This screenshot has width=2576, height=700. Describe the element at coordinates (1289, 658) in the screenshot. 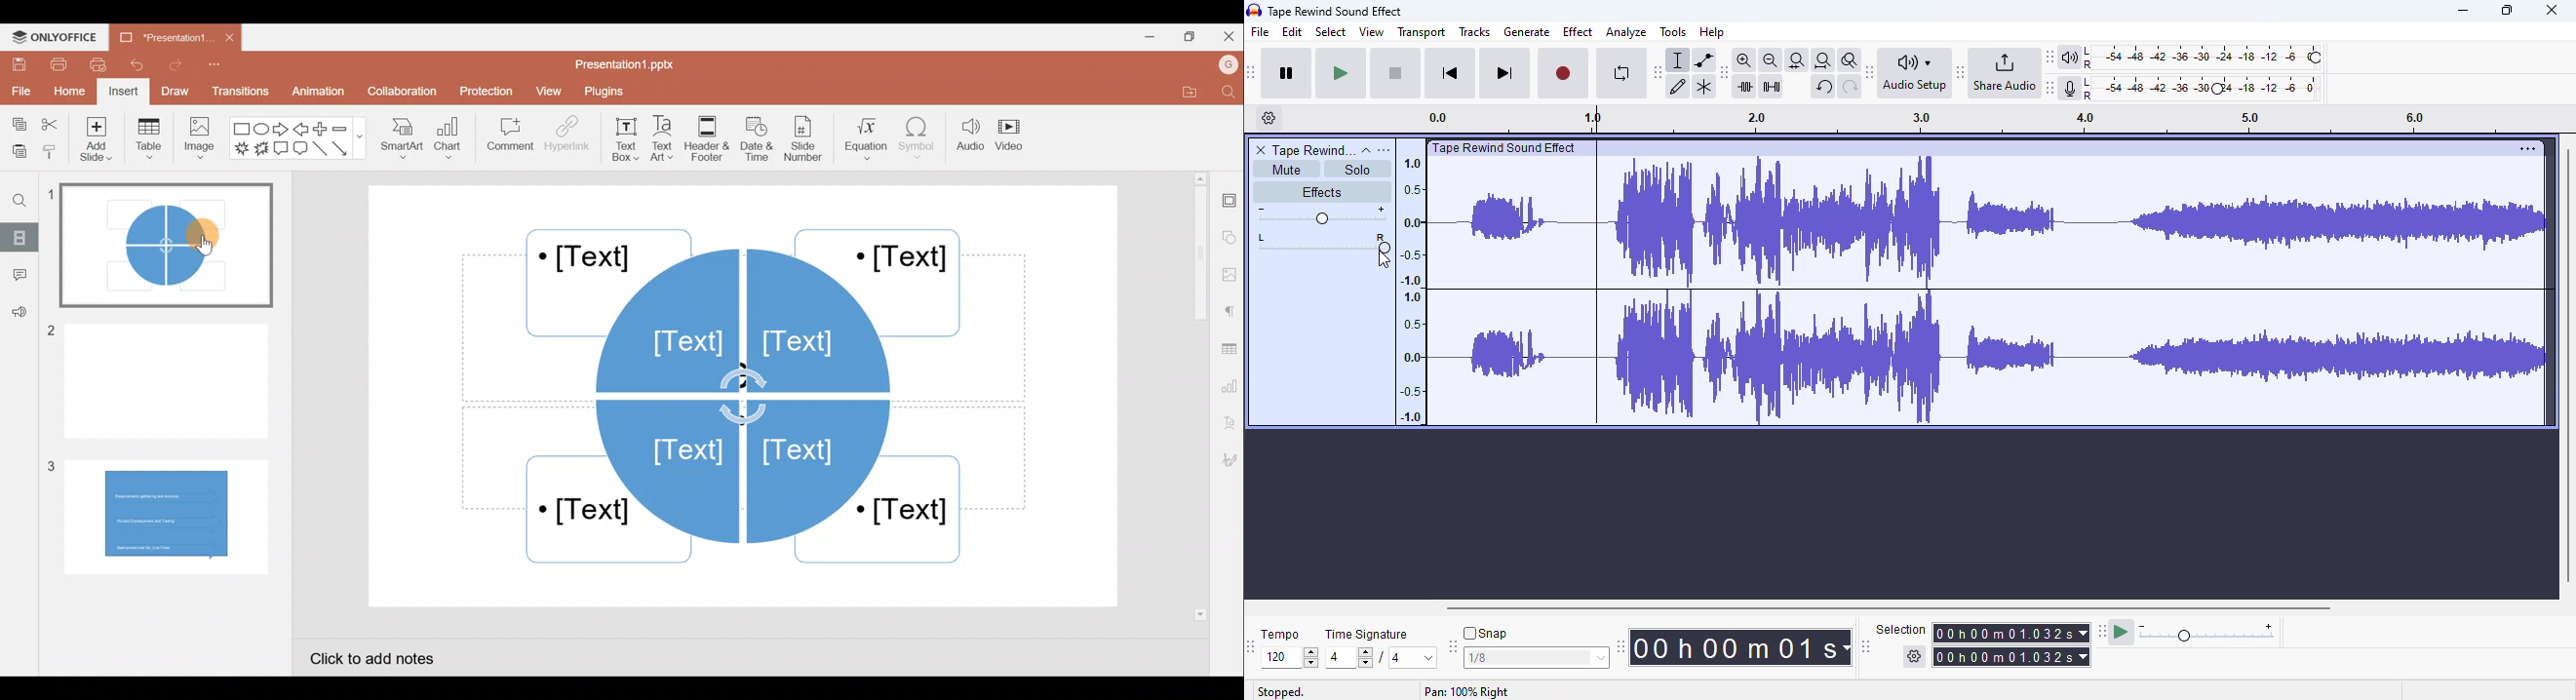

I see `120` at that location.